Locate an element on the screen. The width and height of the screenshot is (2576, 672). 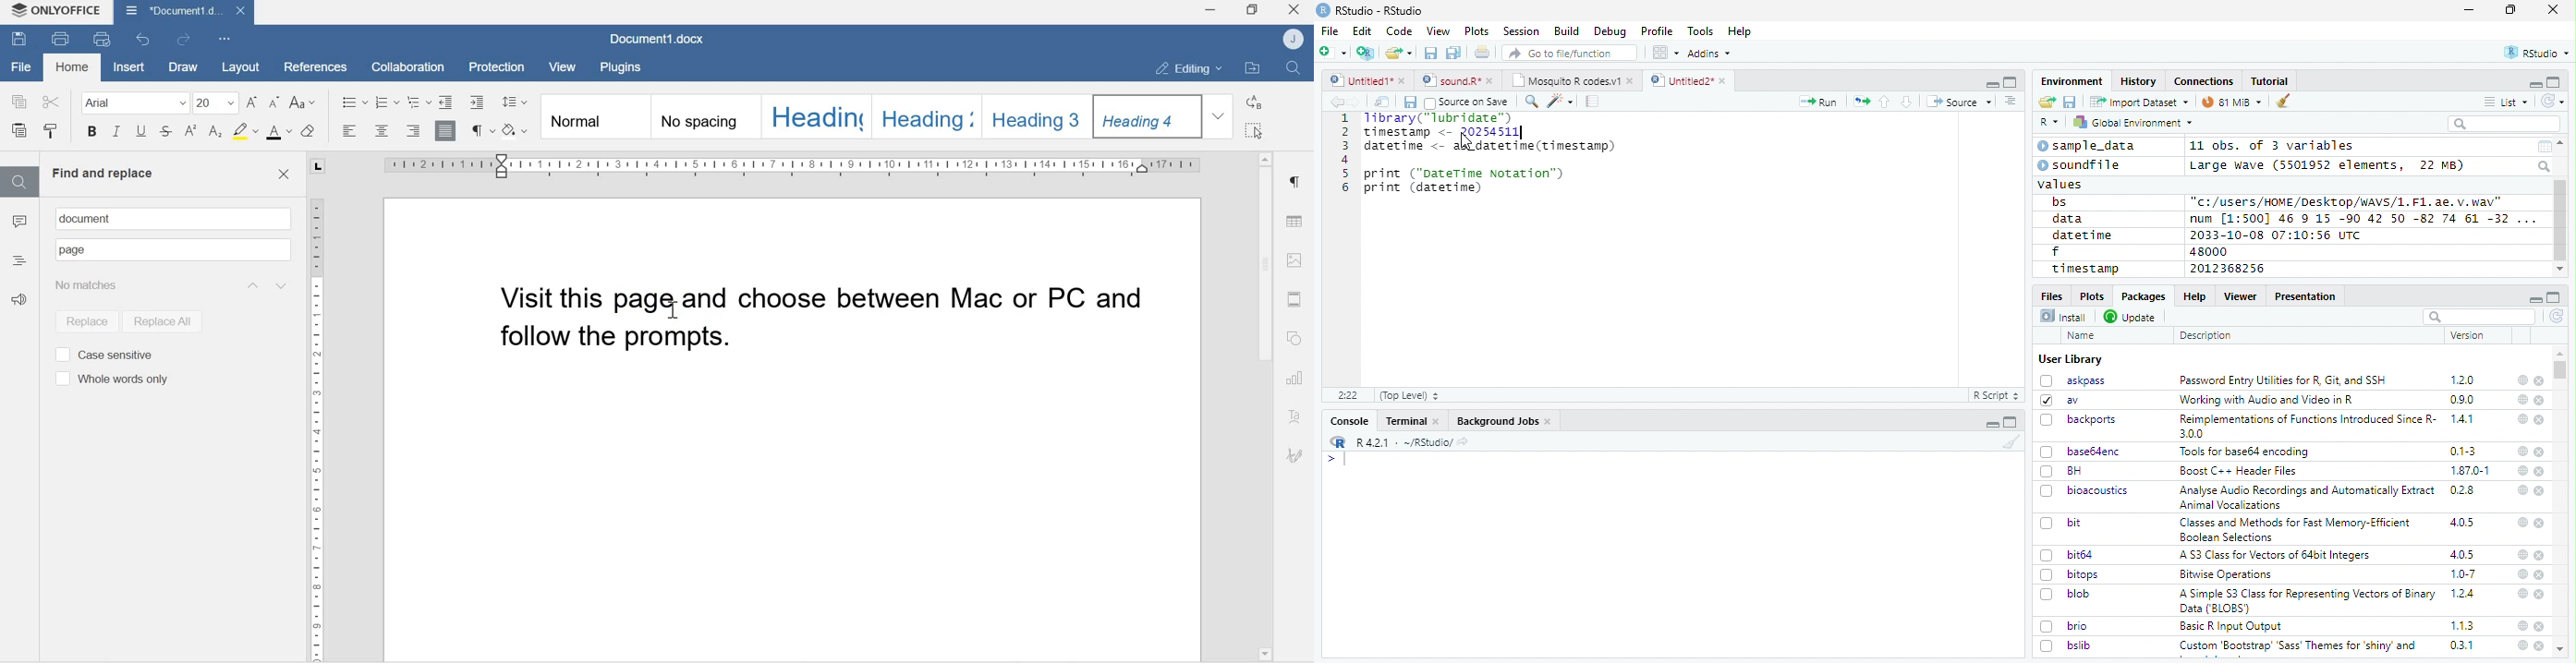
backports is located at coordinates (2081, 420).